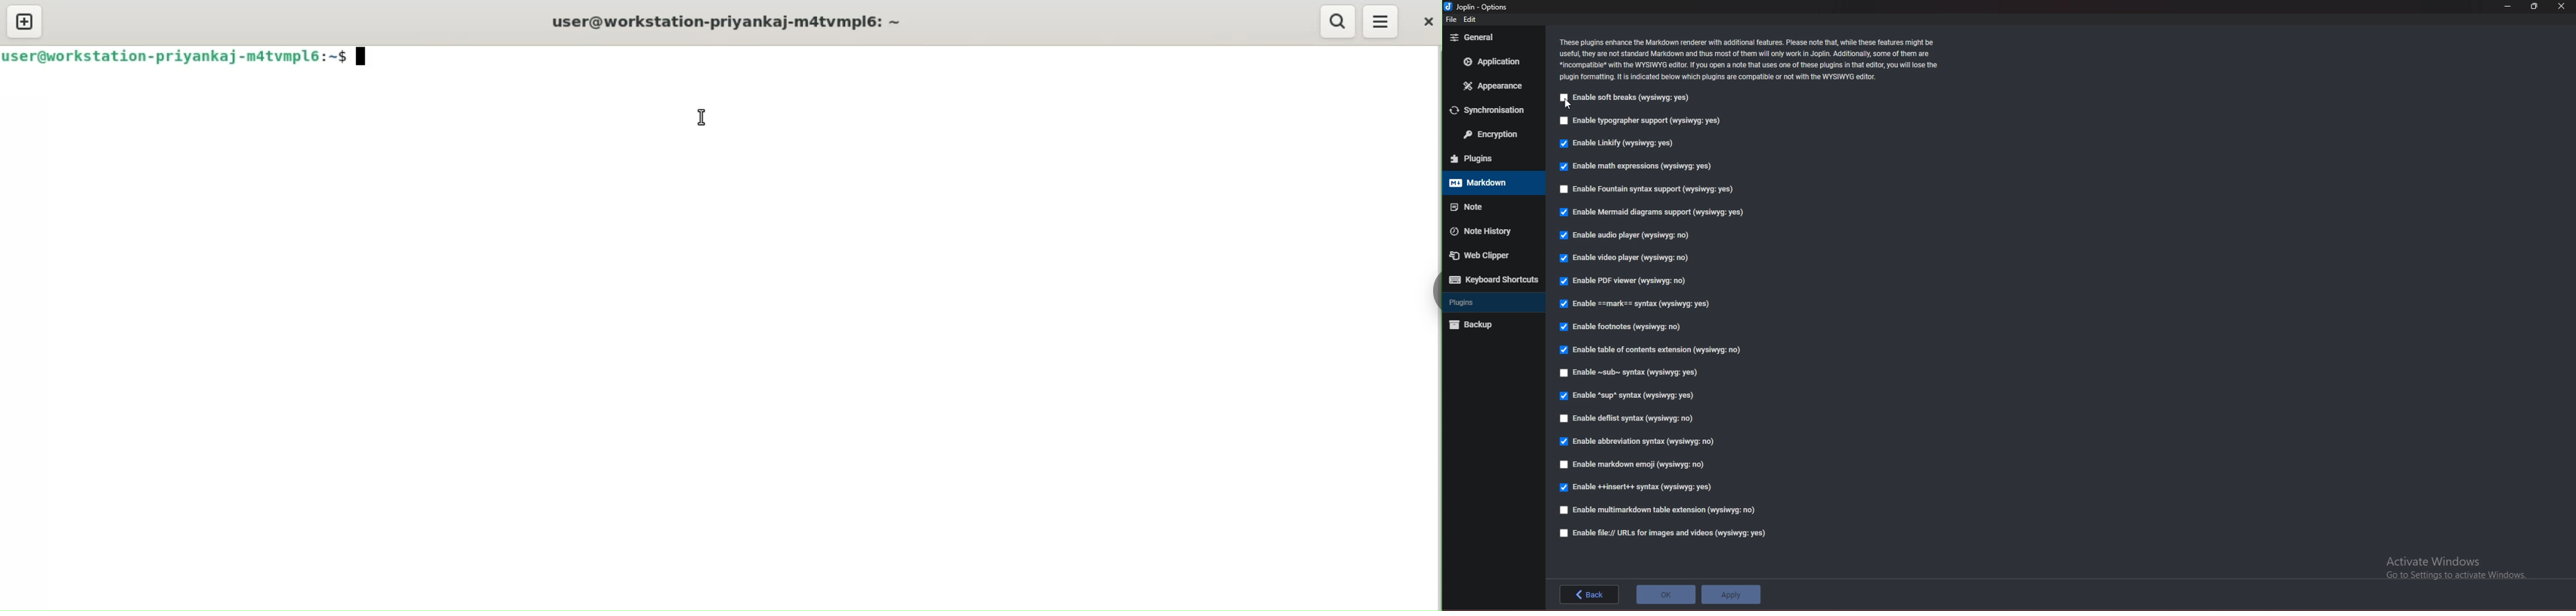  I want to click on cursor, so click(1569, 104).